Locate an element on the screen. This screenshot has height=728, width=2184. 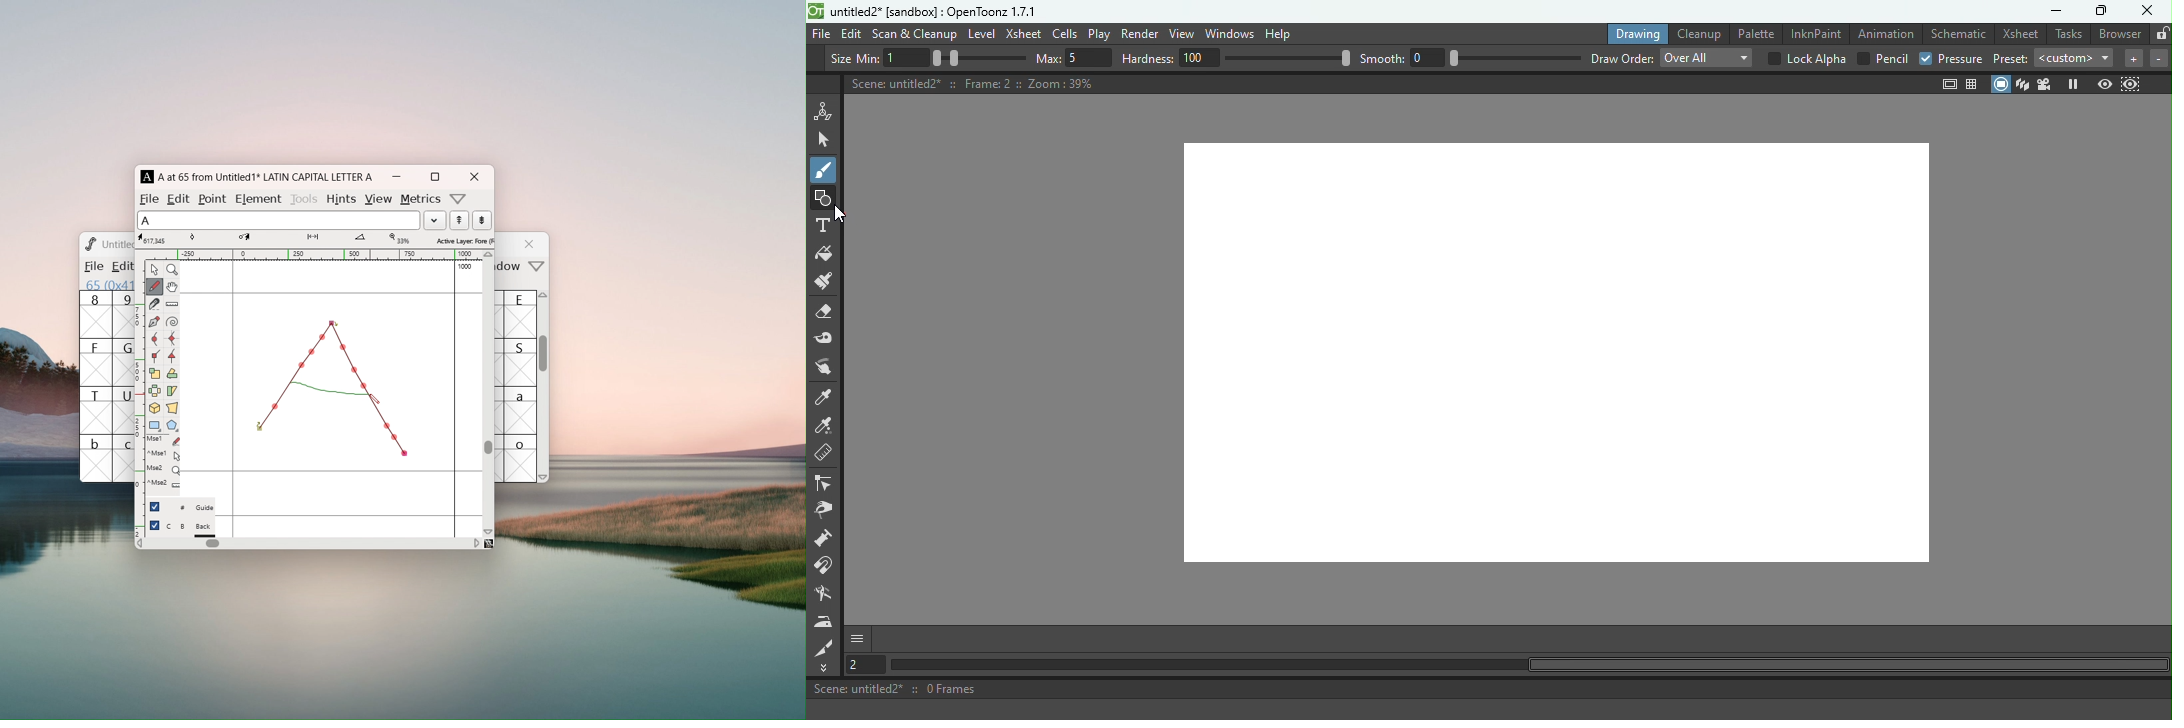
Tasks is located at coordinates (2069, 34).